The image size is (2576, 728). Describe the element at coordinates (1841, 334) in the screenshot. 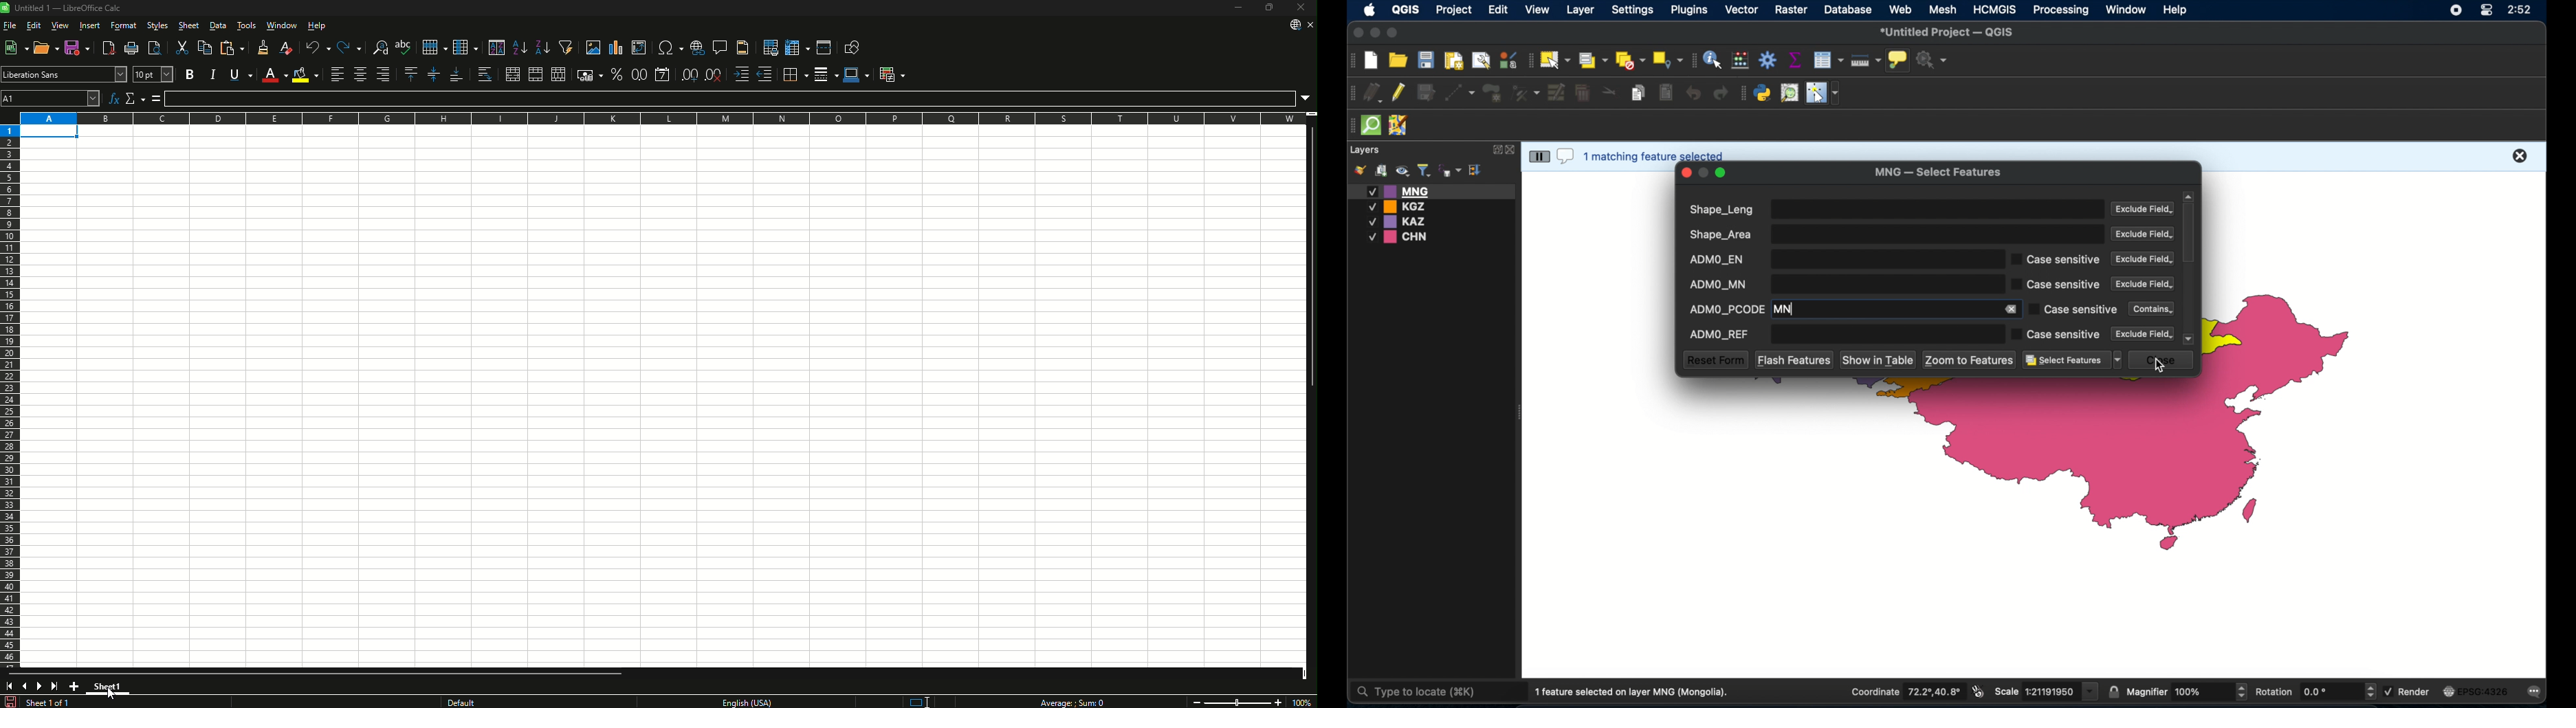

I see `ADMP_REF` at that location.